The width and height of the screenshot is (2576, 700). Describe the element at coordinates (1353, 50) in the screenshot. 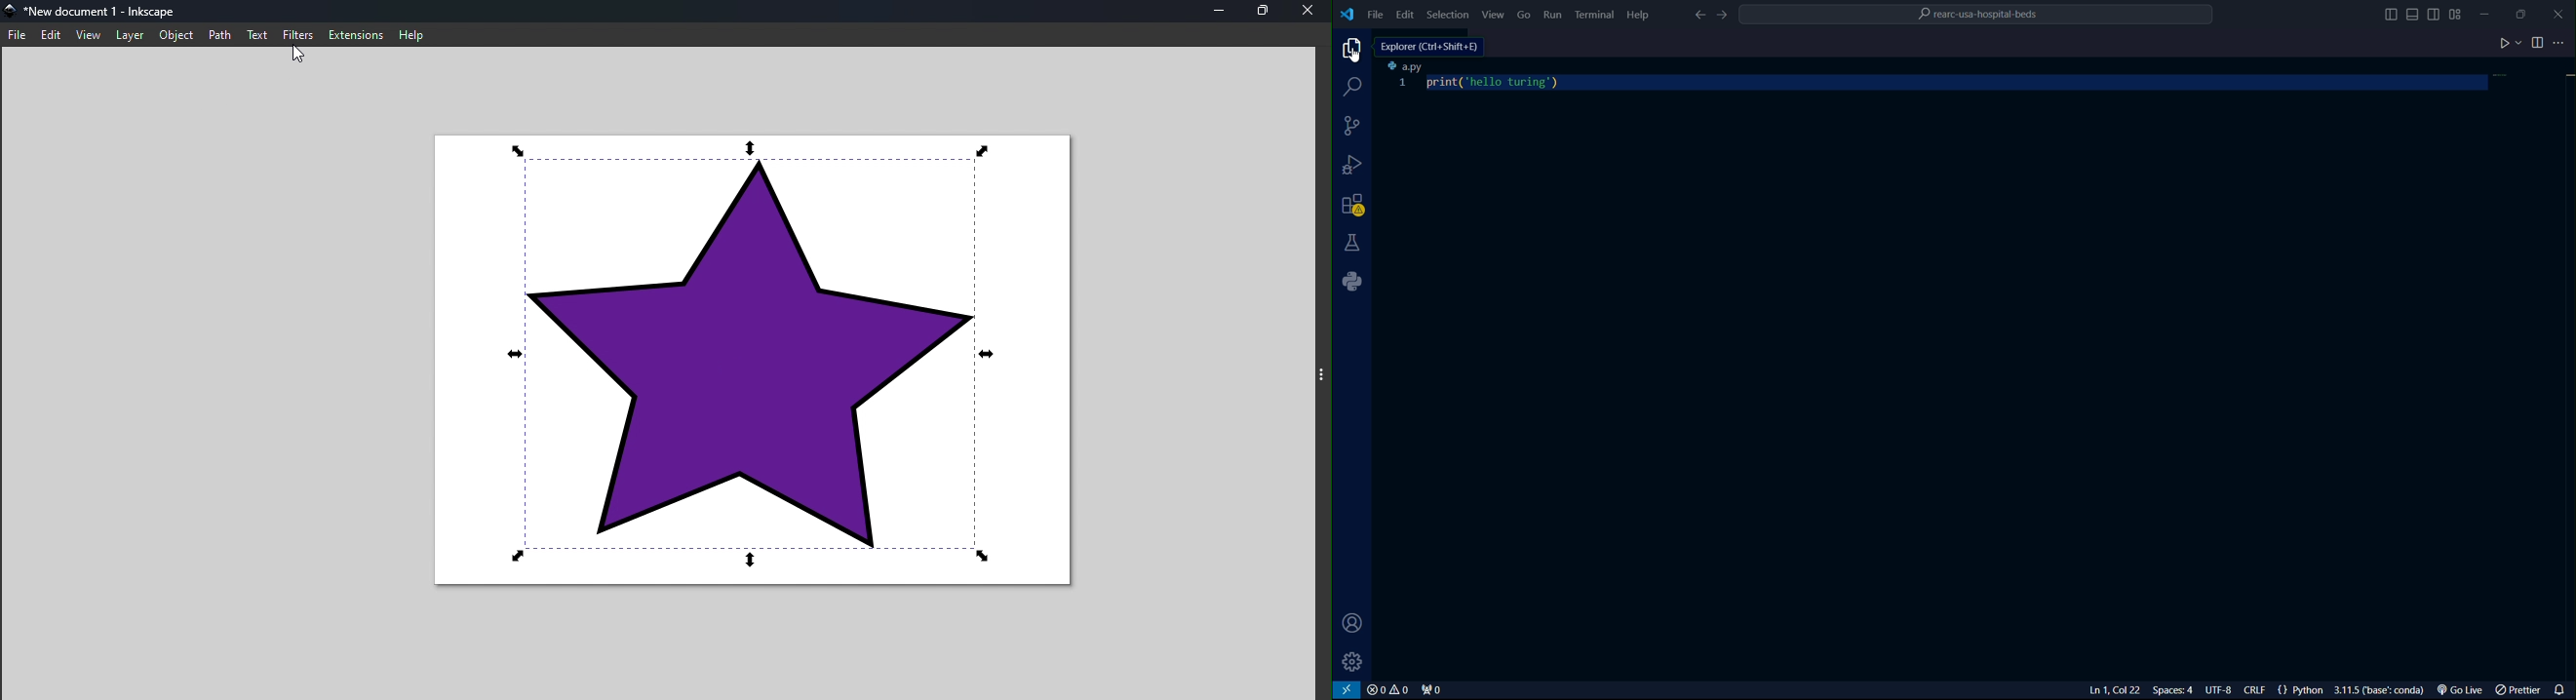

I see `explorer` at that location.